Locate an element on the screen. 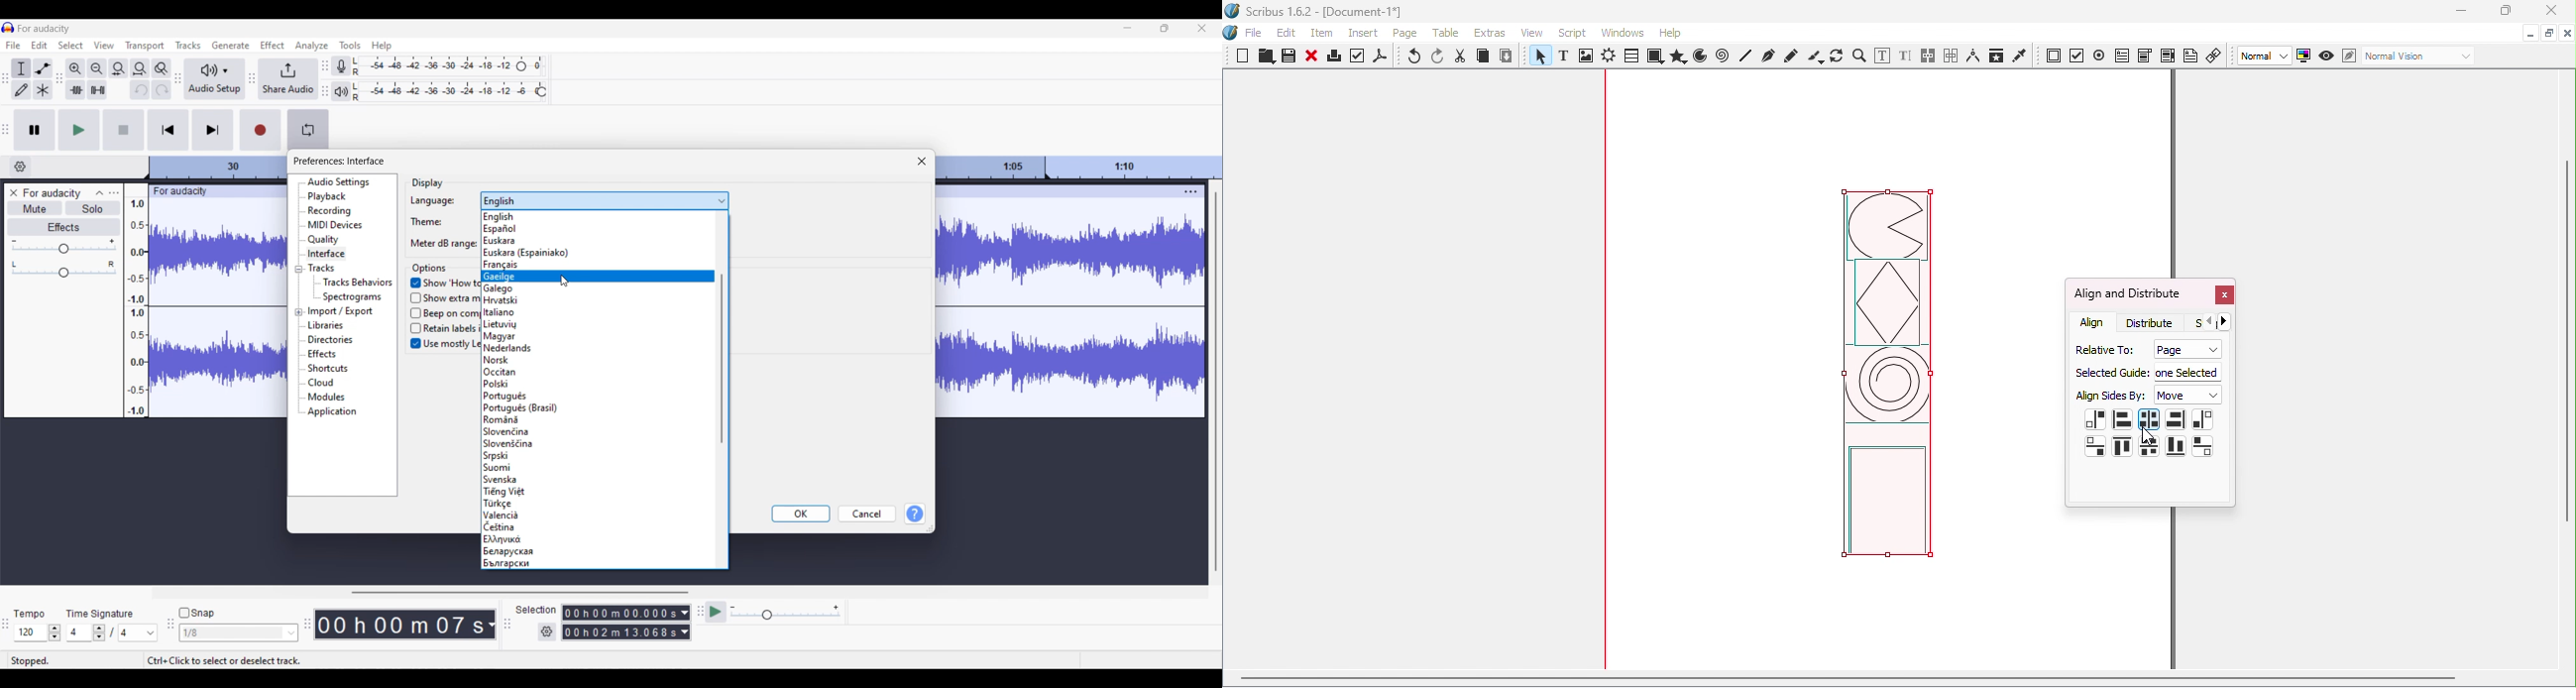 This screenshot has width=2576, height=700. Horizontal slide bar is located at coordinates (520, 592).